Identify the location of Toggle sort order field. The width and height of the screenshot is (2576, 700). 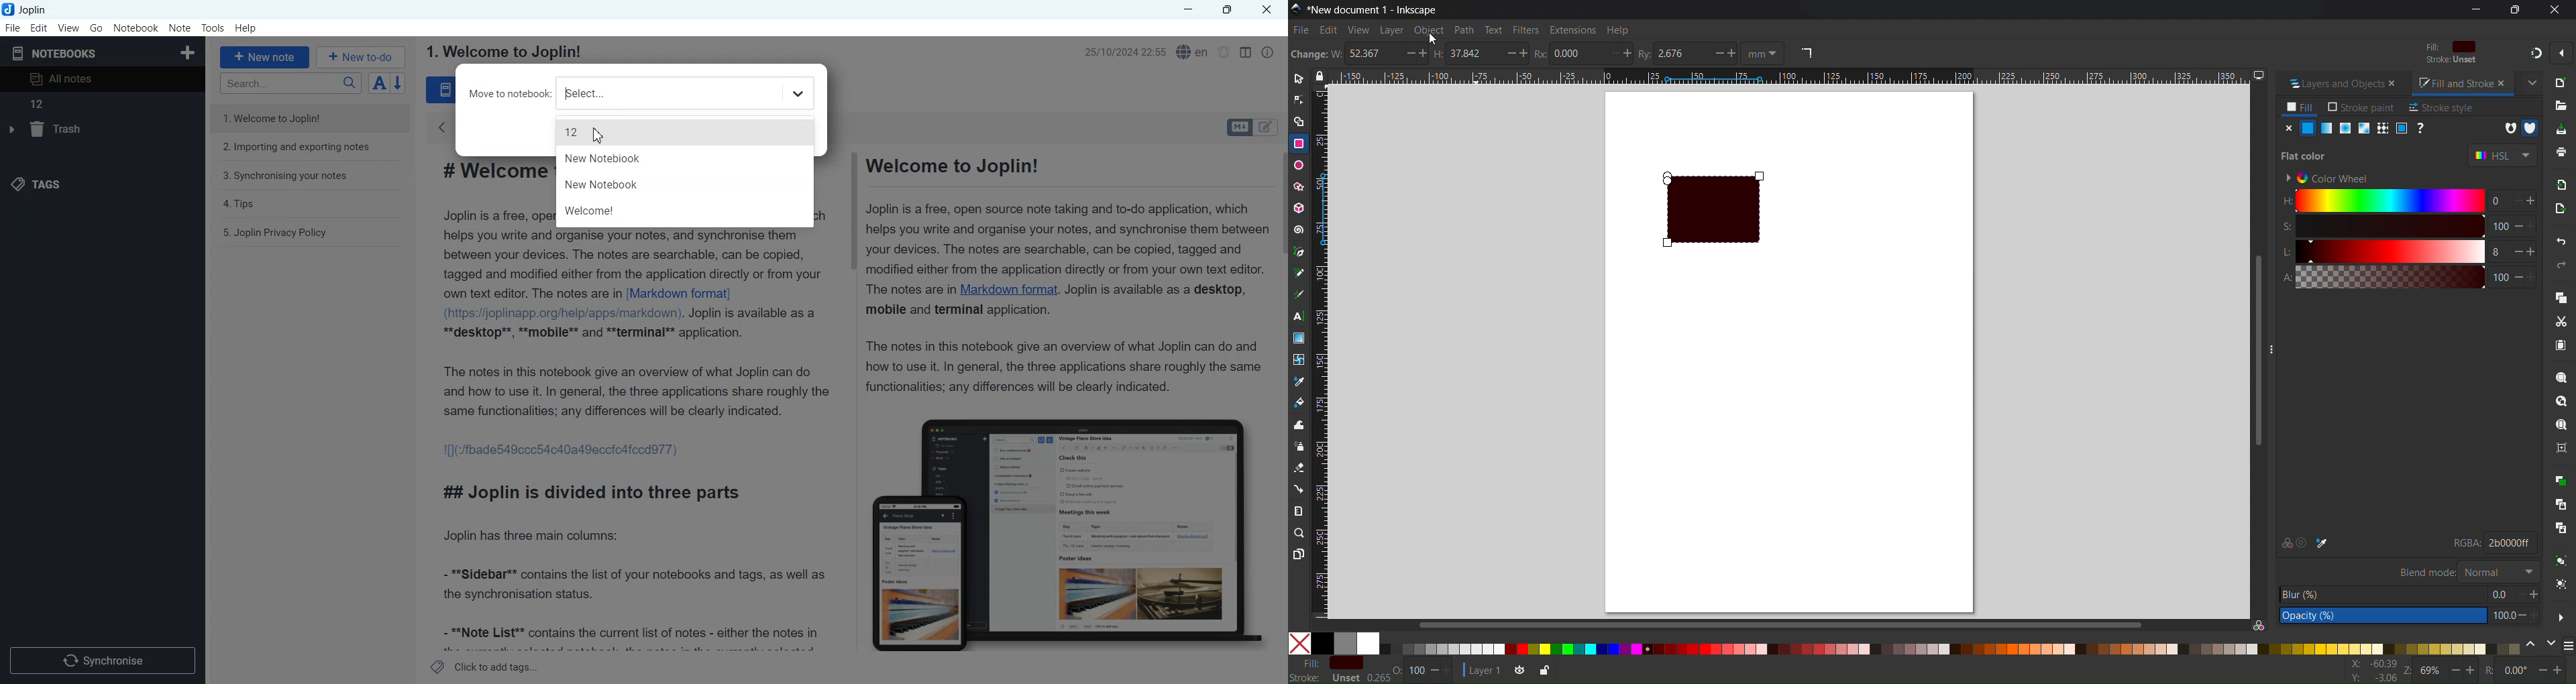
(379, 82).